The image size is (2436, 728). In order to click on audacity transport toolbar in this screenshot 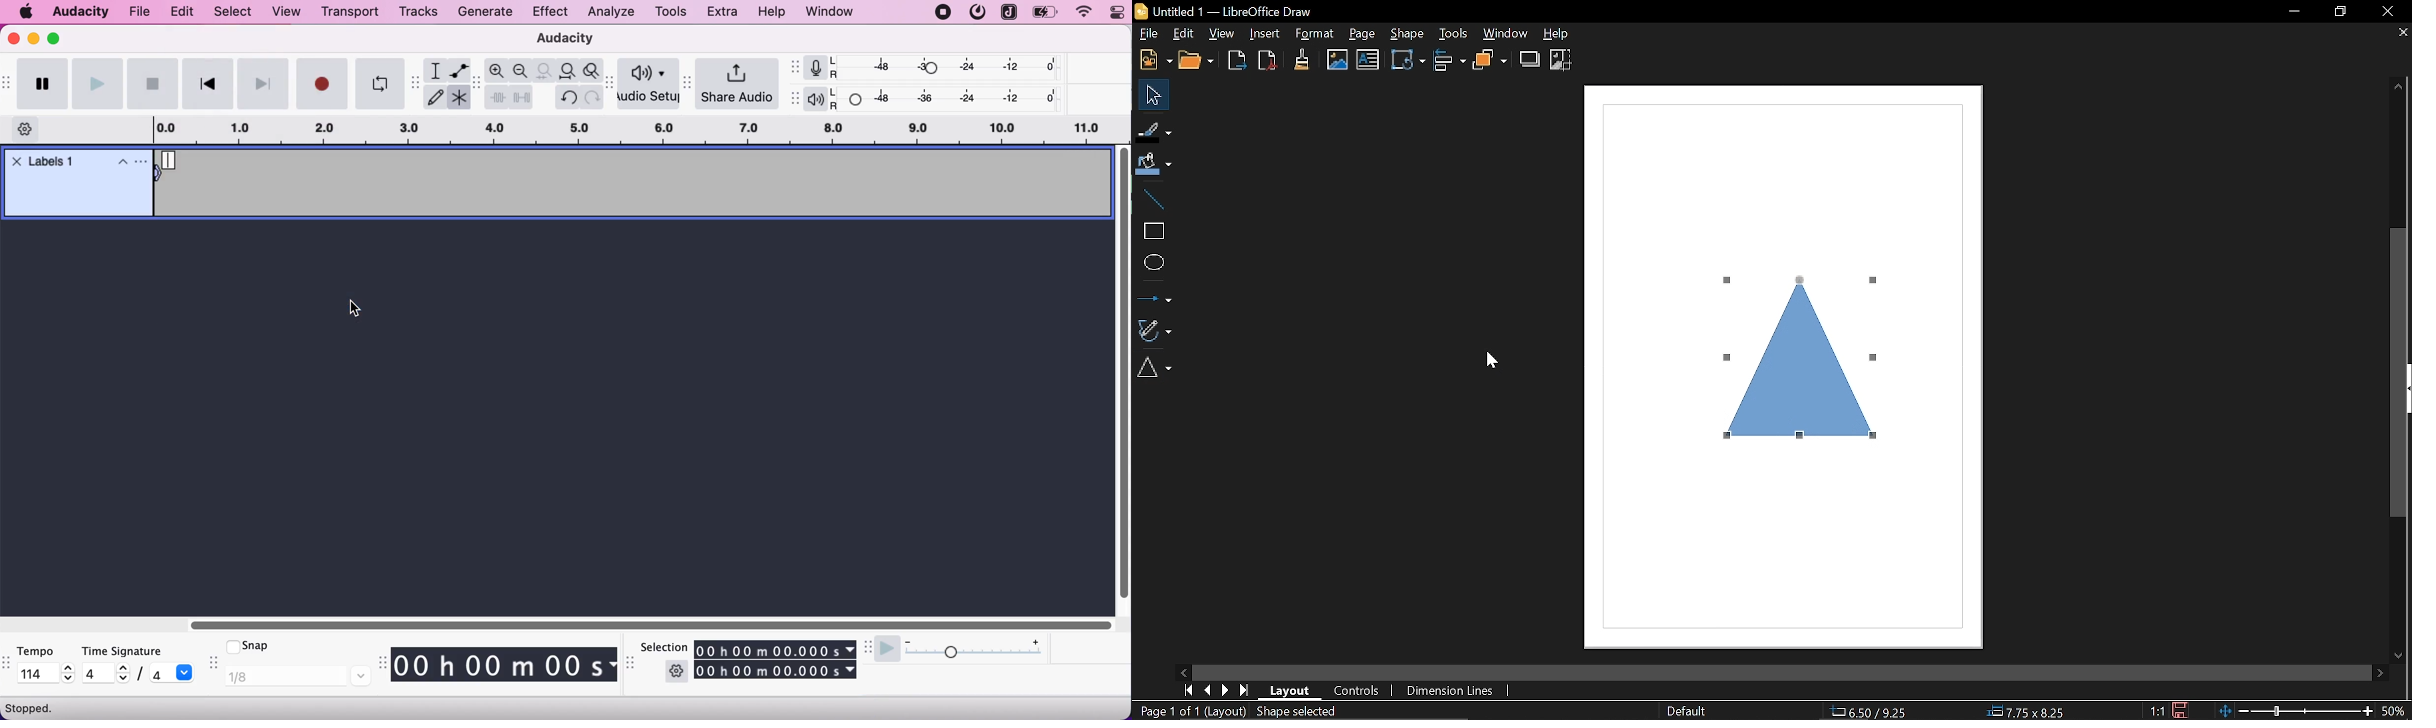, I will do `click(7, 81)`.